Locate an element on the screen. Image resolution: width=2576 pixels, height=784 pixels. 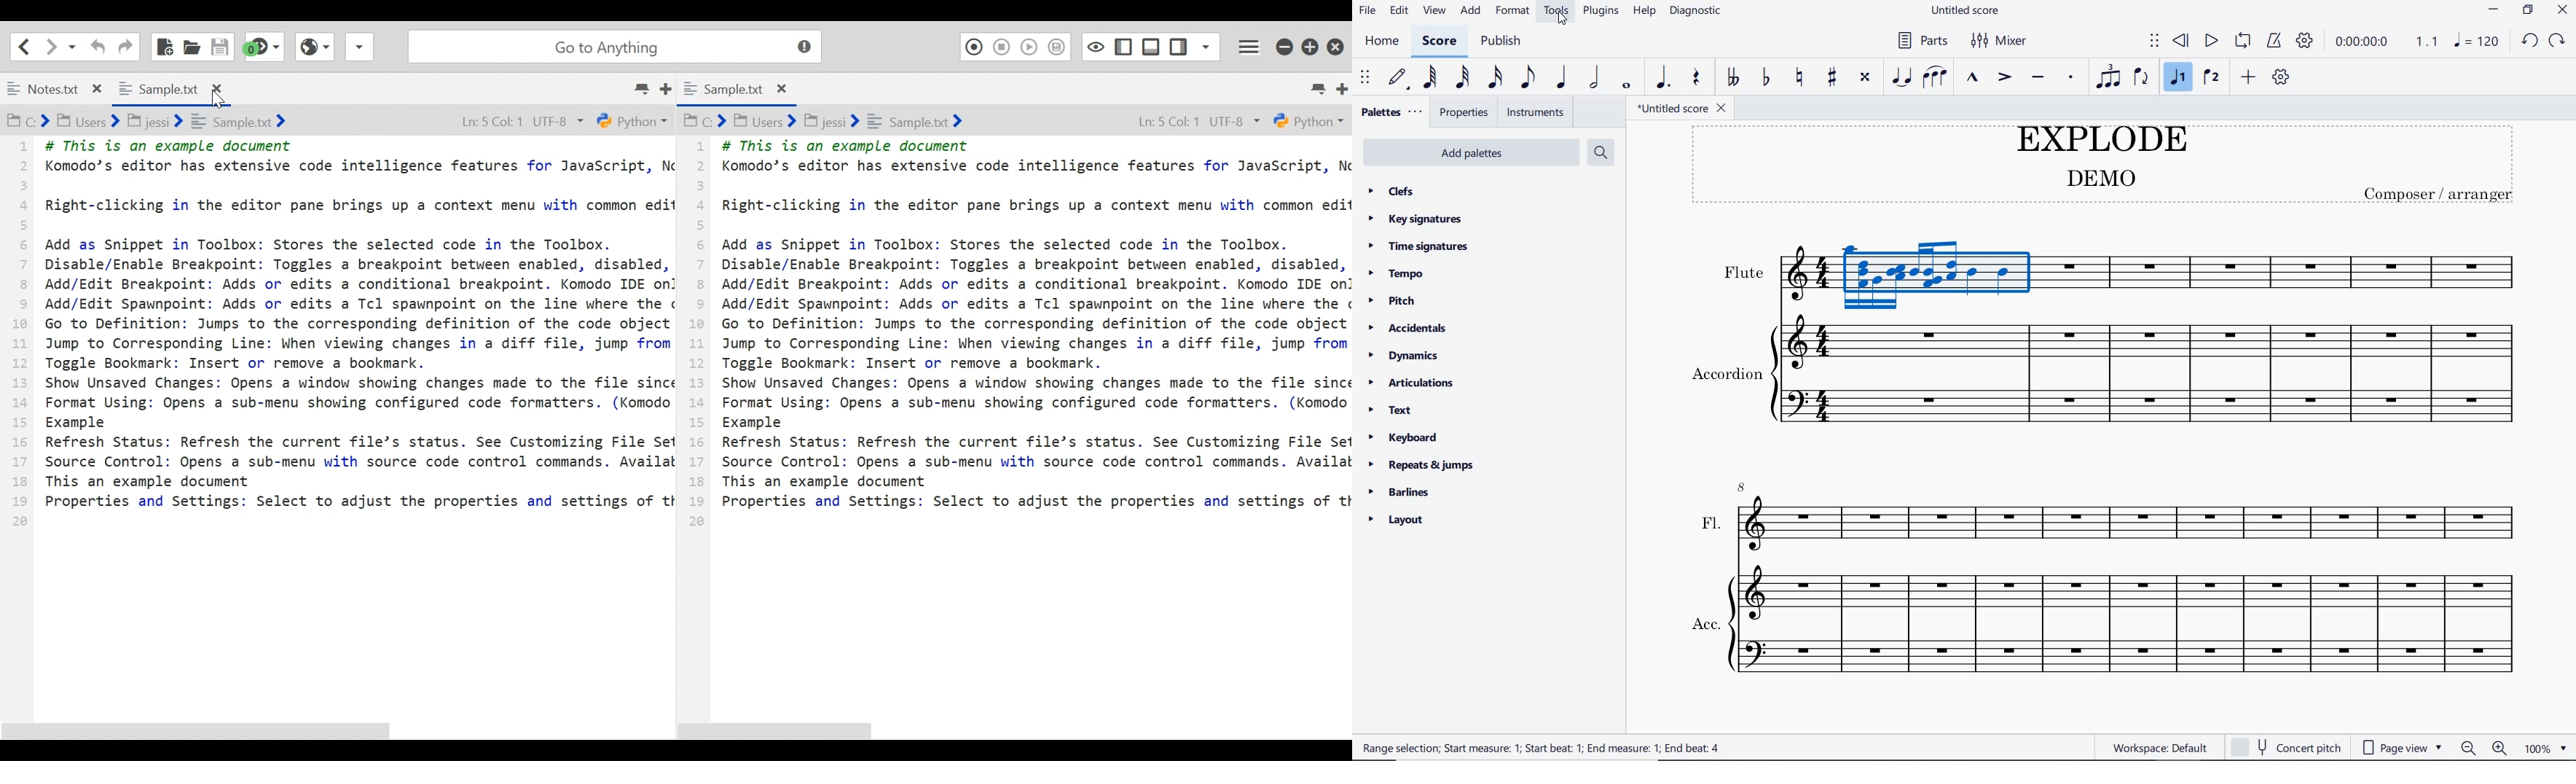
metronome is located at coordinates (2274, 40).